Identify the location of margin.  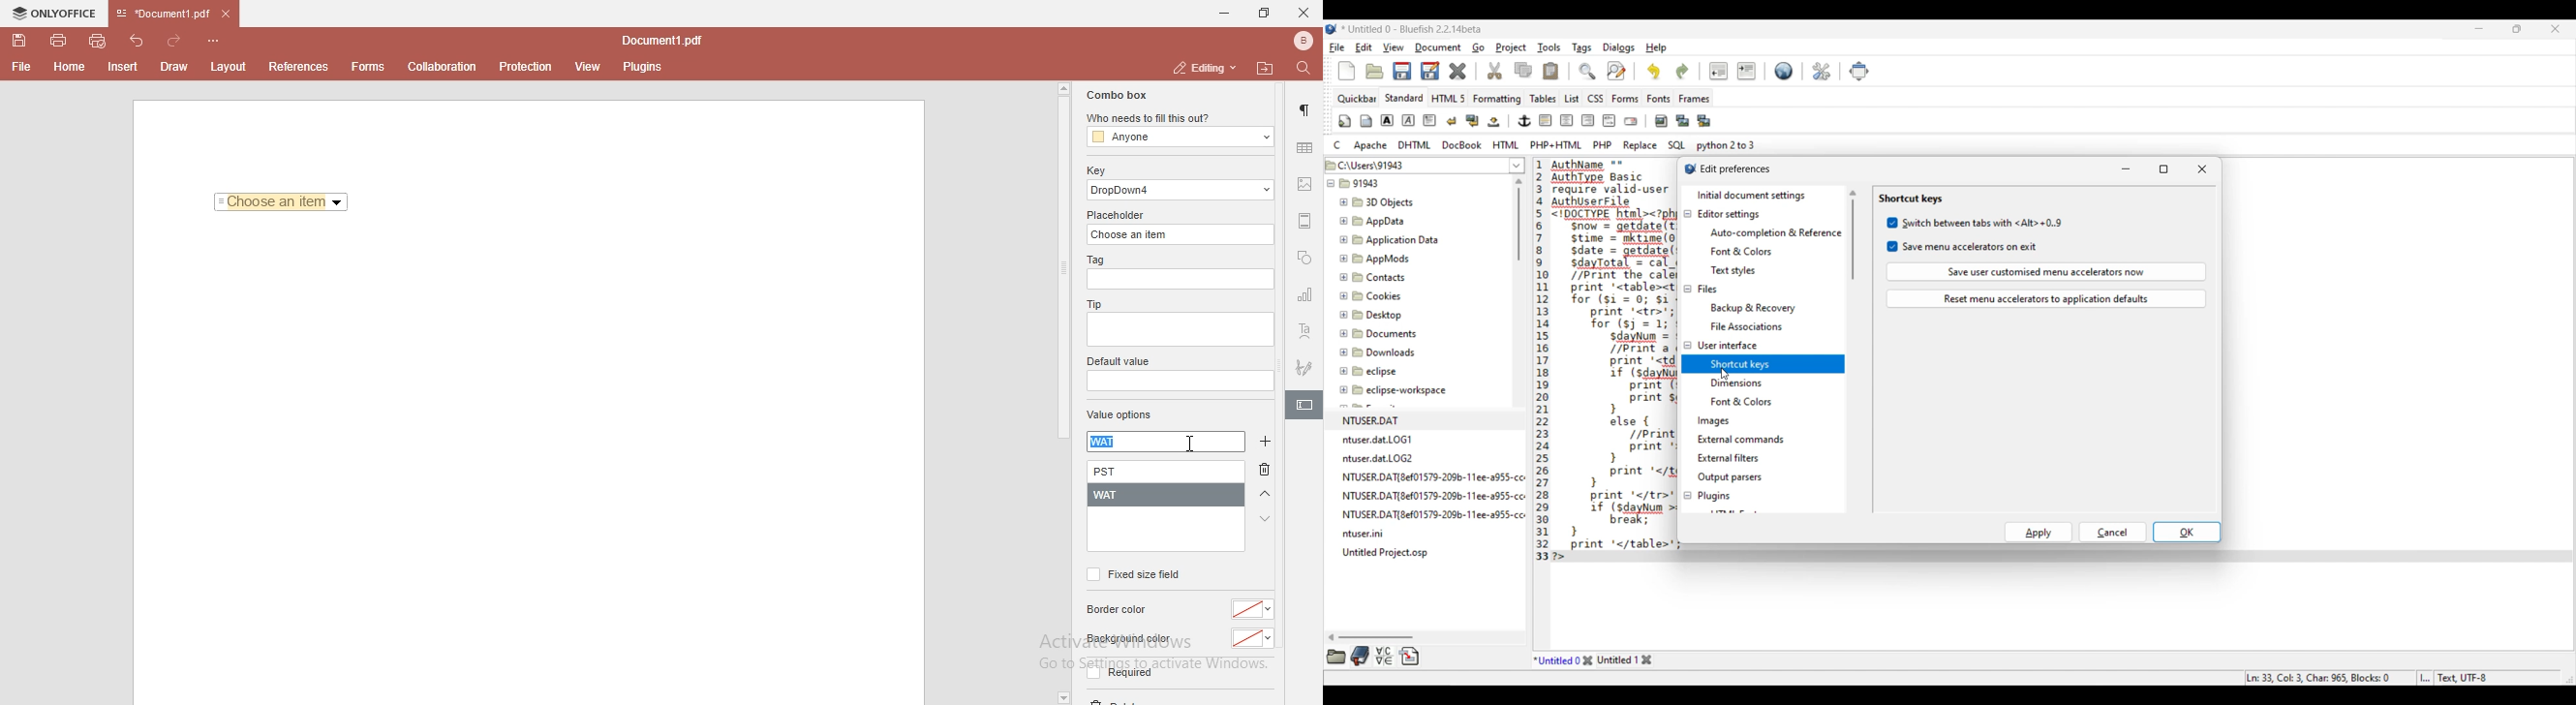
(1305, 219).